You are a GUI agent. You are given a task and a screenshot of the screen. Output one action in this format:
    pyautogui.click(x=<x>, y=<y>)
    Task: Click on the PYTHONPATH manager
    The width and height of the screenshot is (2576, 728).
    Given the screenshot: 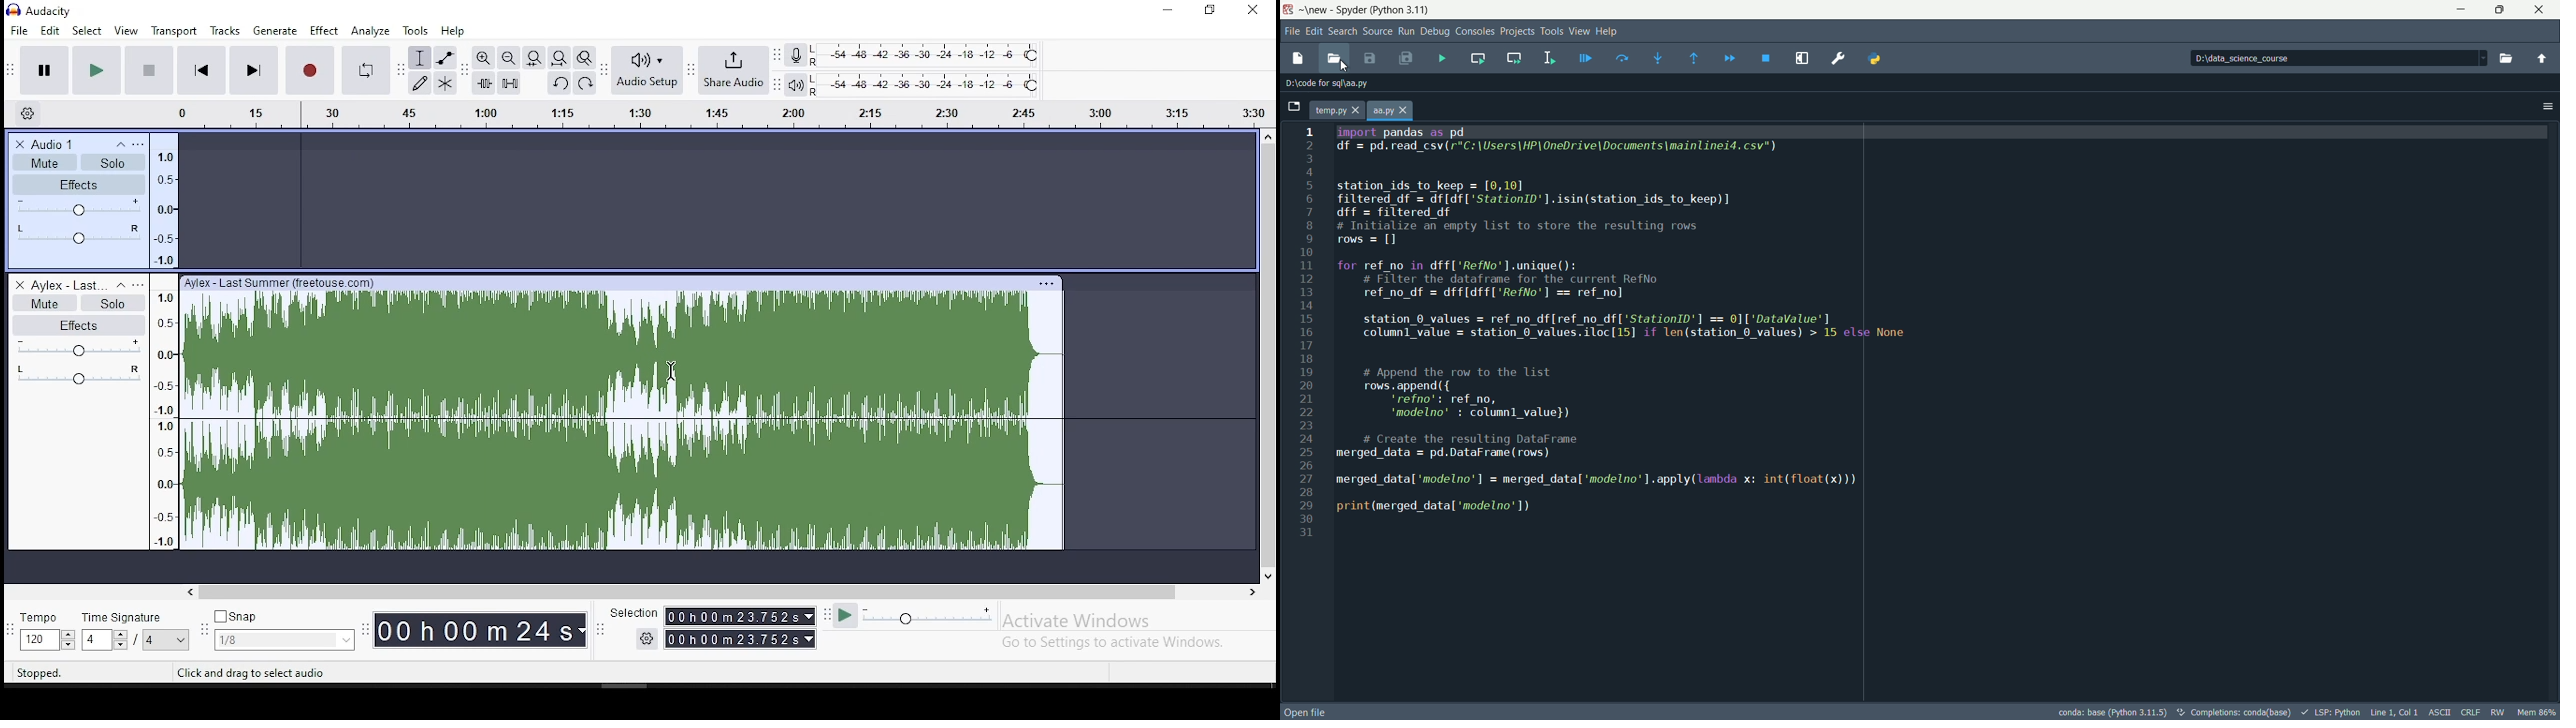 What is the action you would take?
    pyautogui.click(x=1876, y=59)
    